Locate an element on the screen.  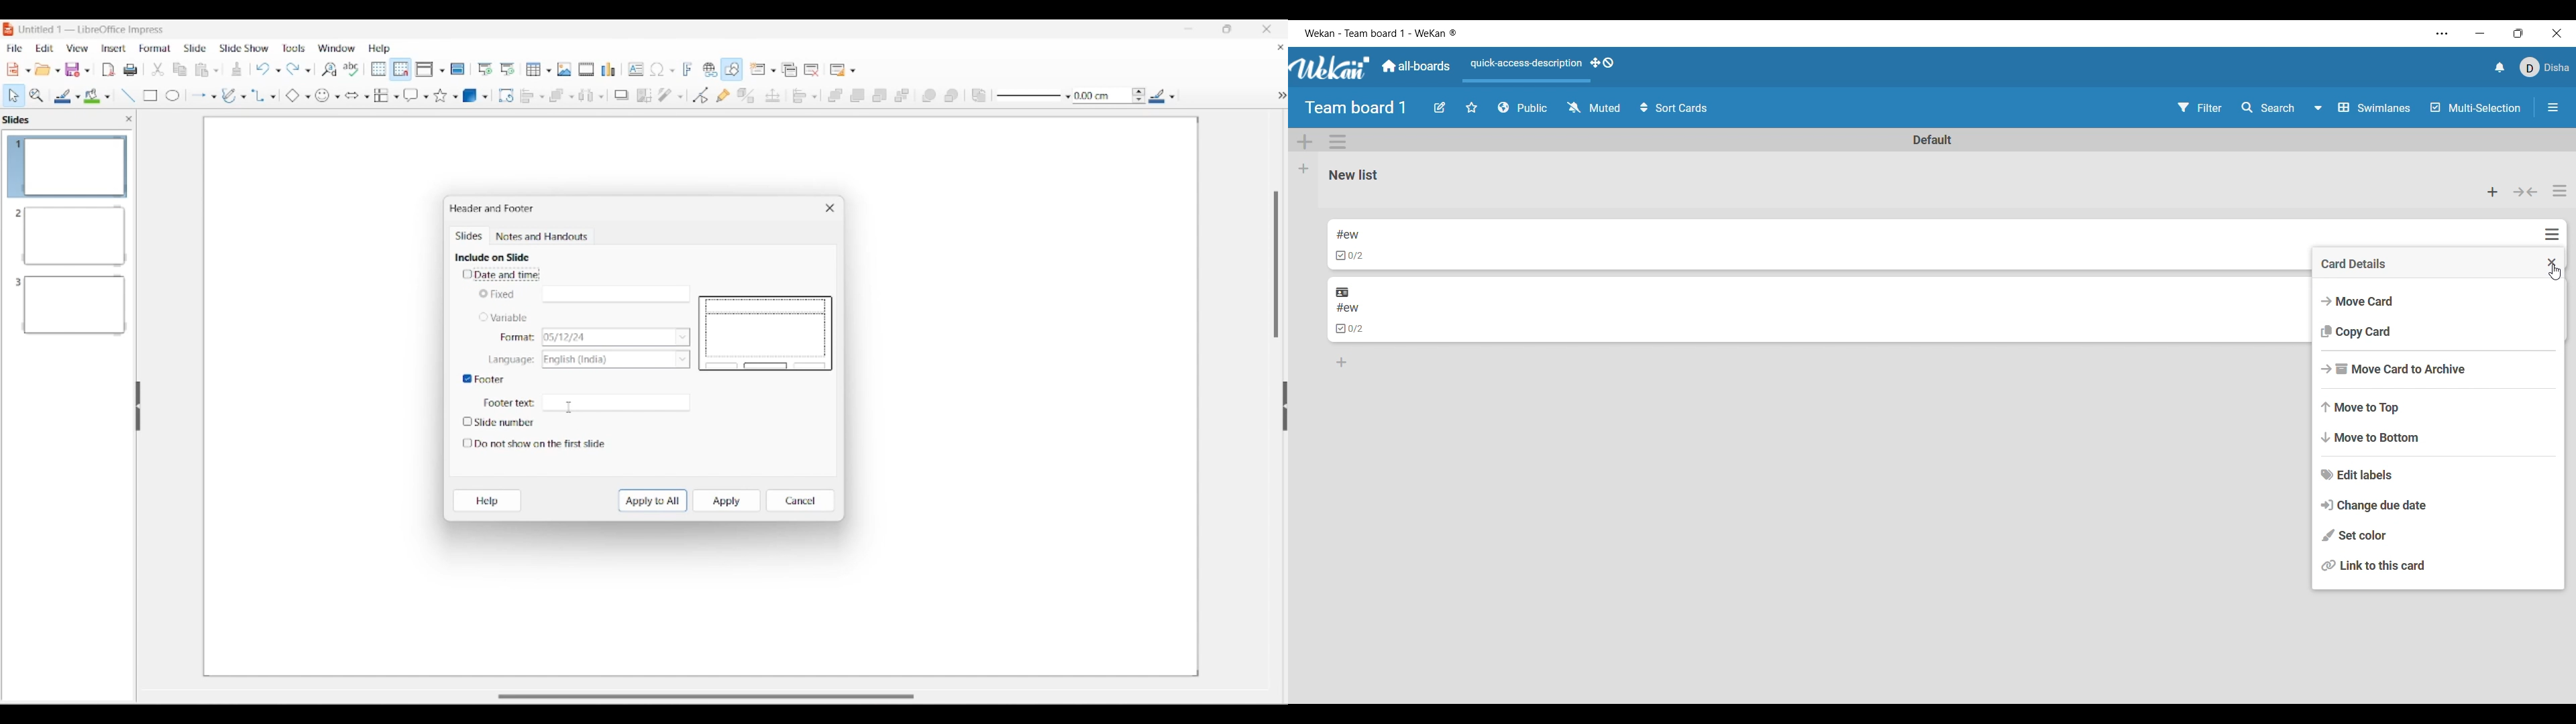
Rectangle is located at coordinates (146, 94).